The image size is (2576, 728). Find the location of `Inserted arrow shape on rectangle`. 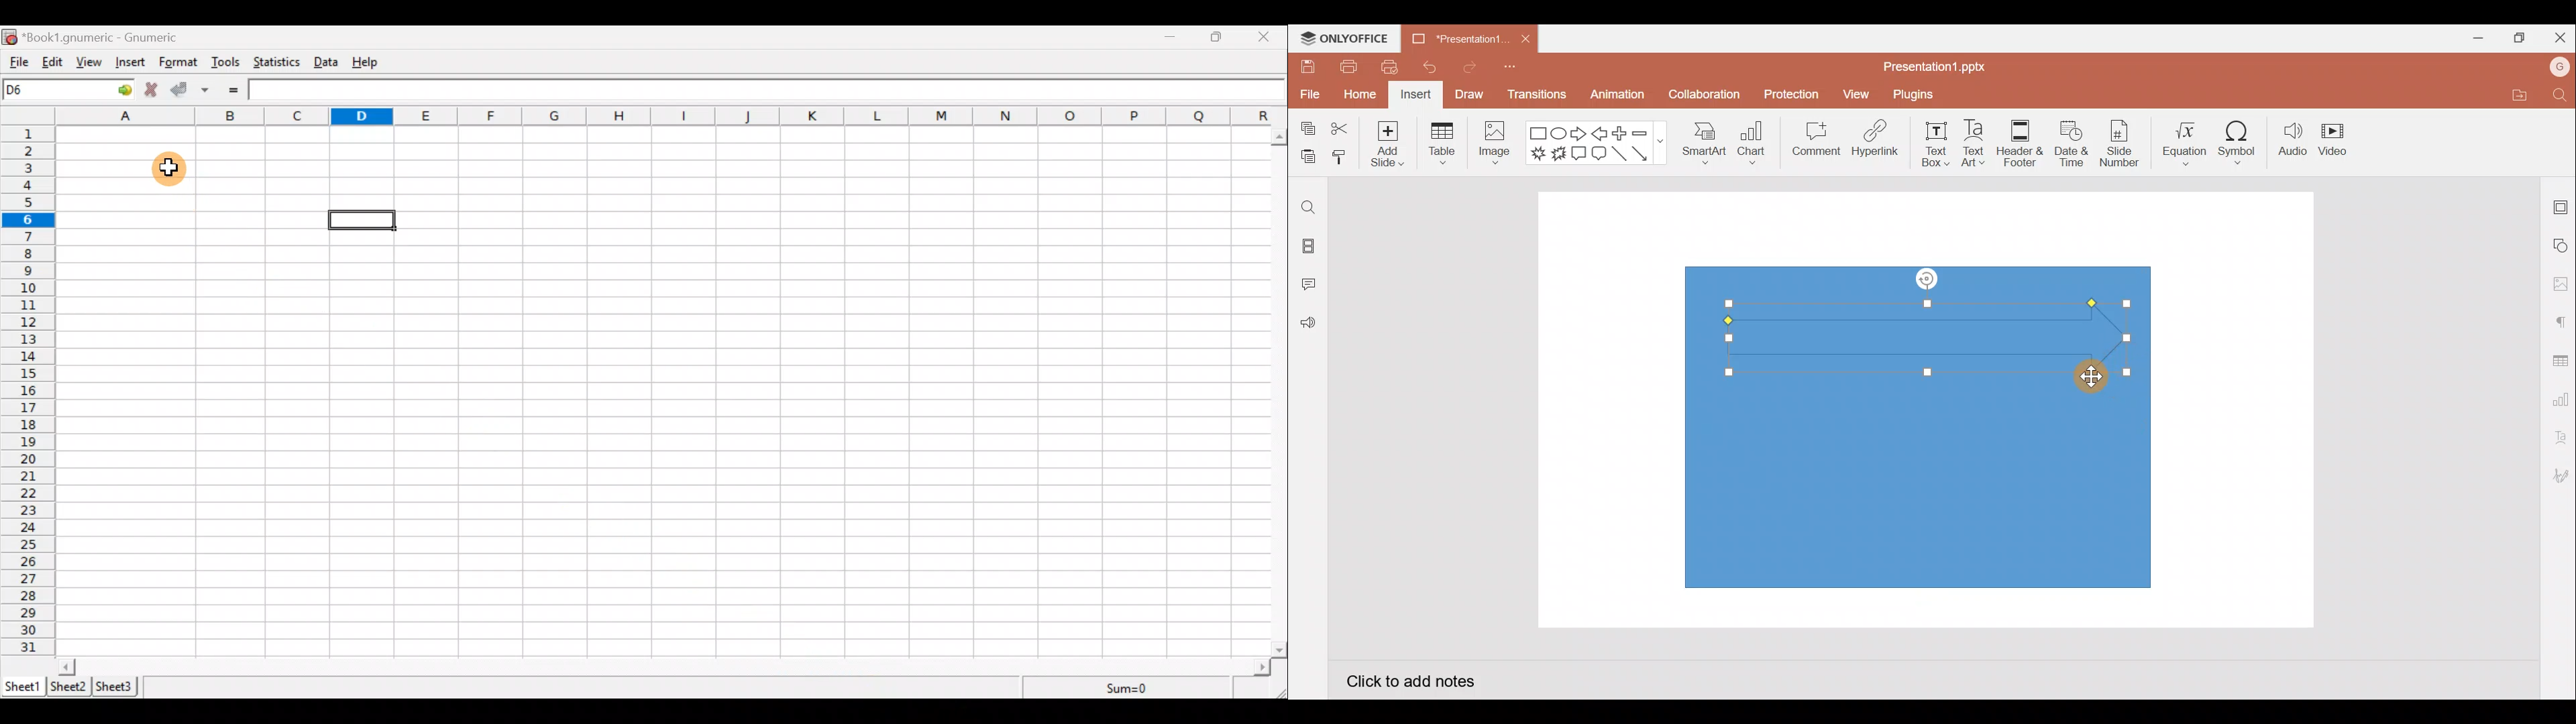

Inserted arrow shape on rectangle is located at coordinates (1921, 329).